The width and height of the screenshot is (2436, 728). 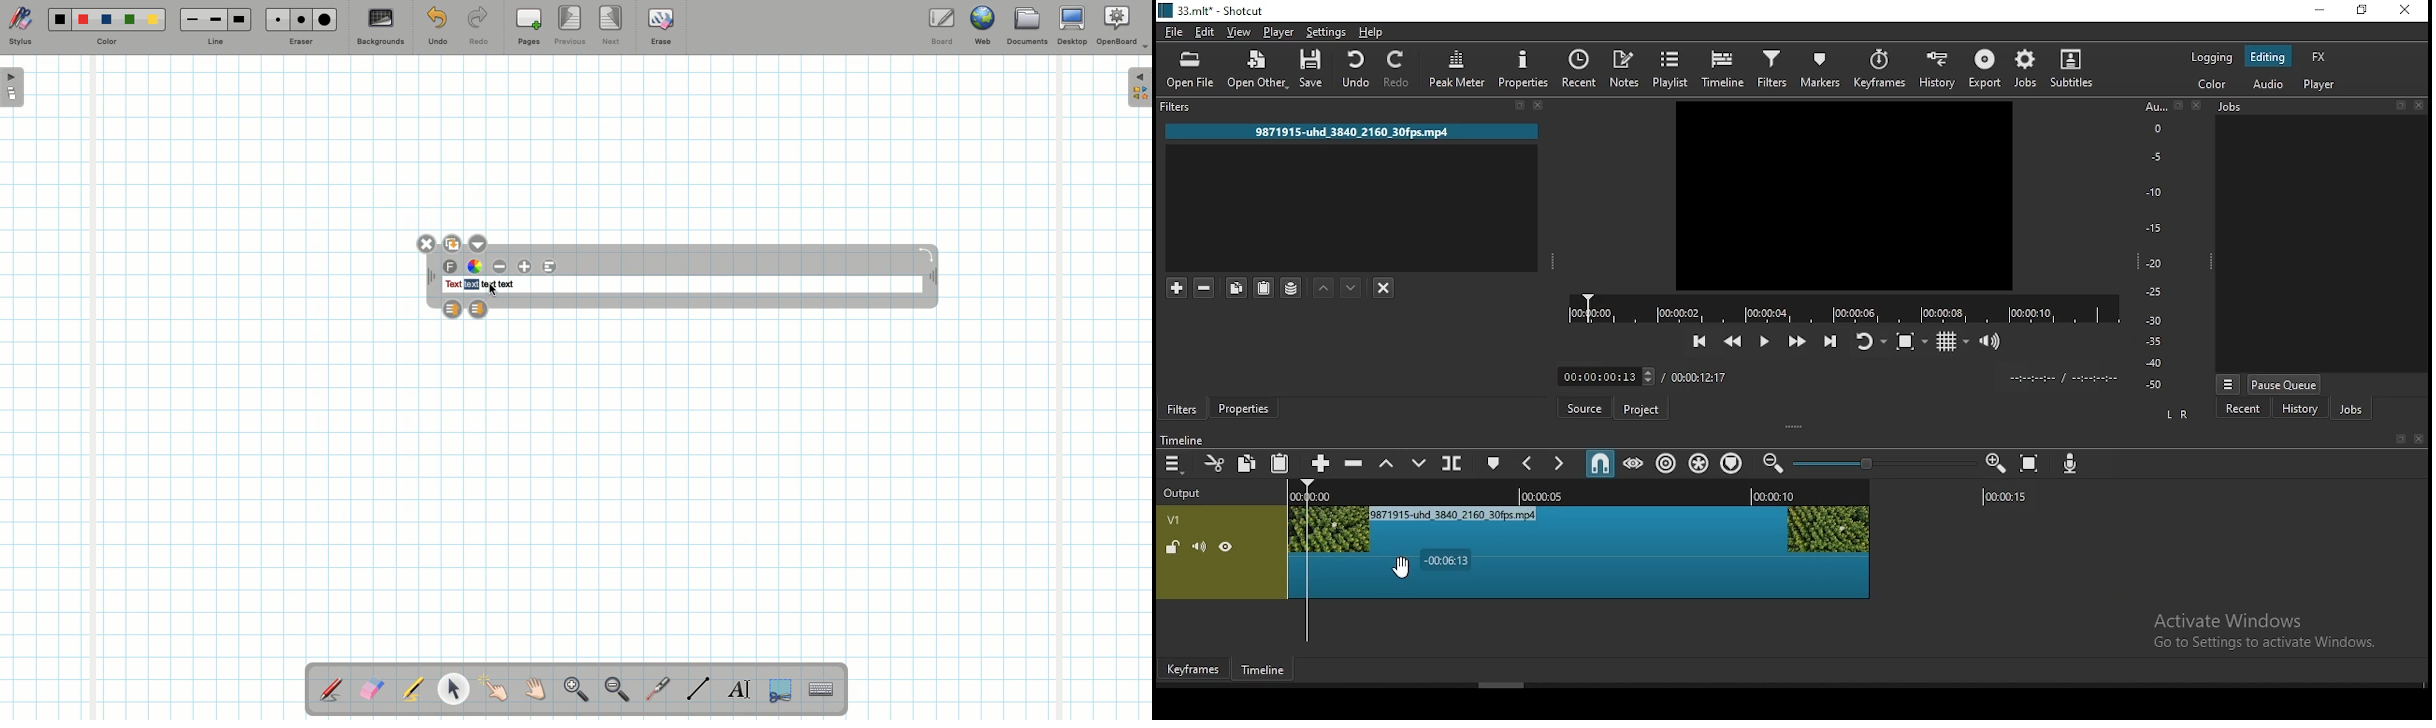 What do you see at coordinates (1699, 339) in the screenshot?
I see `skip to previous point` at bounding box center [1699, 339].